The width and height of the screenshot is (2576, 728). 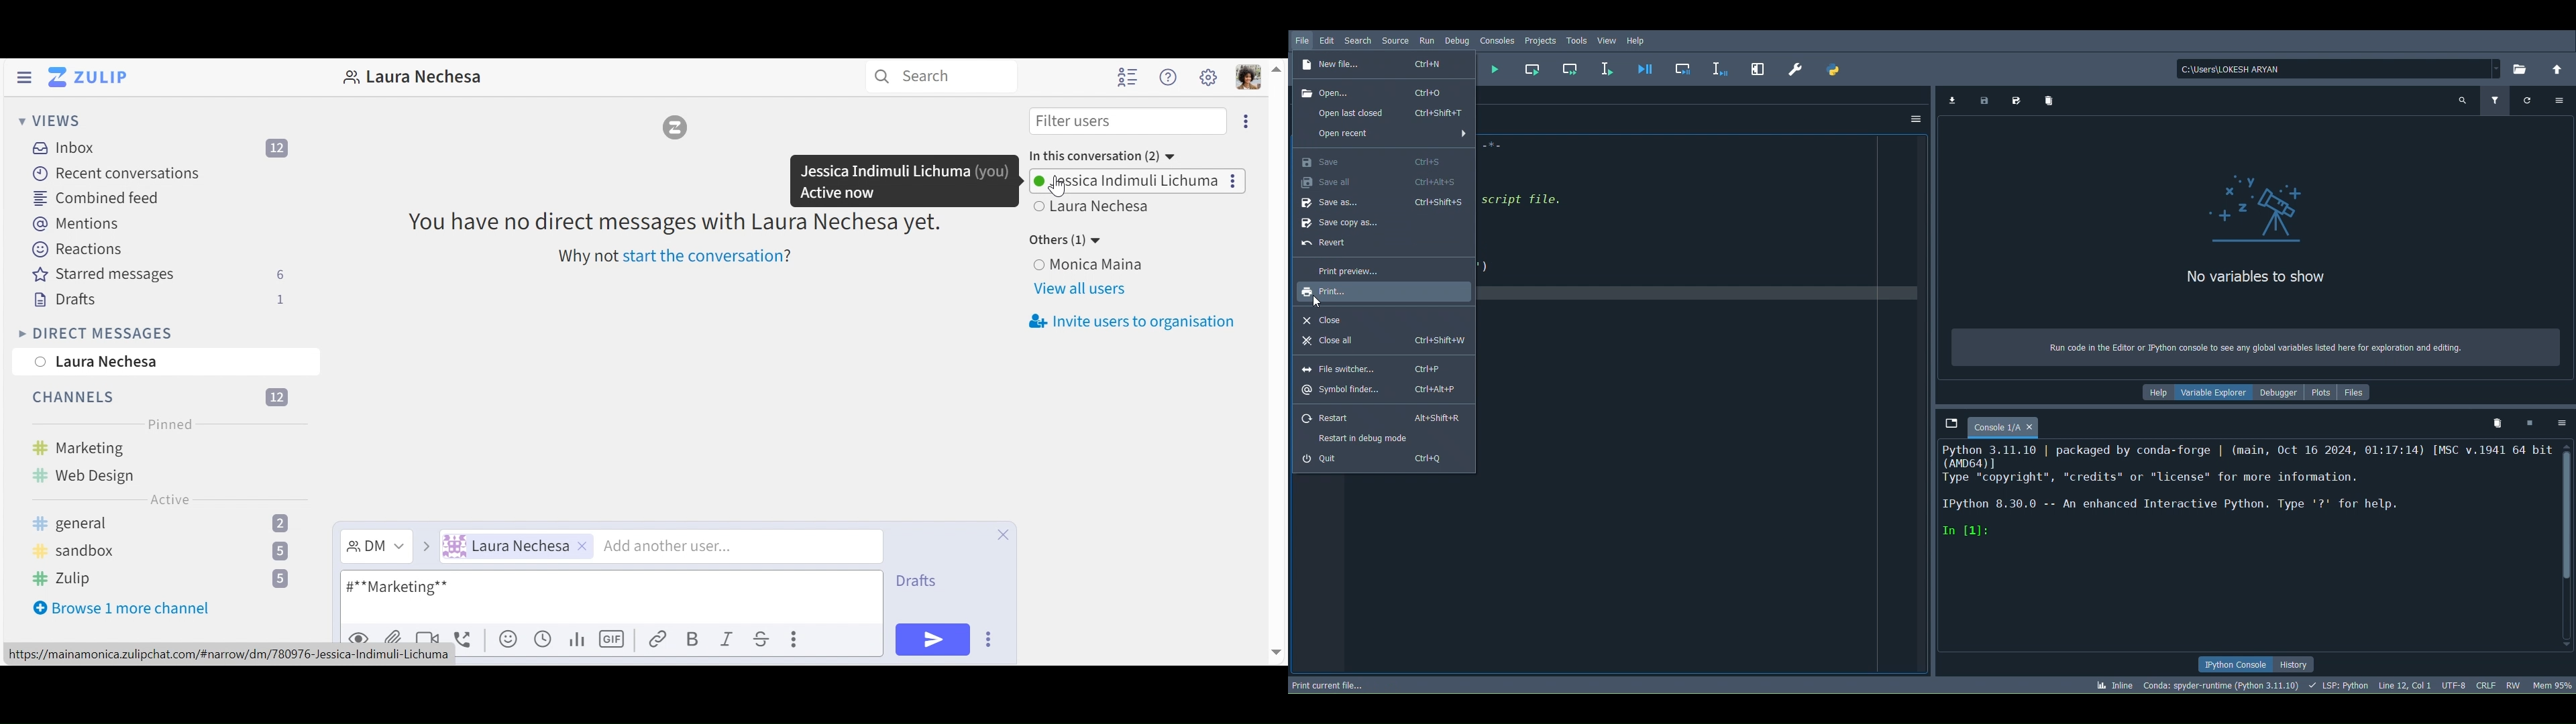 What do you see at coordinates (2157, 394) in the screenshot?
I see `Help` at bounding box center [2157, 394].